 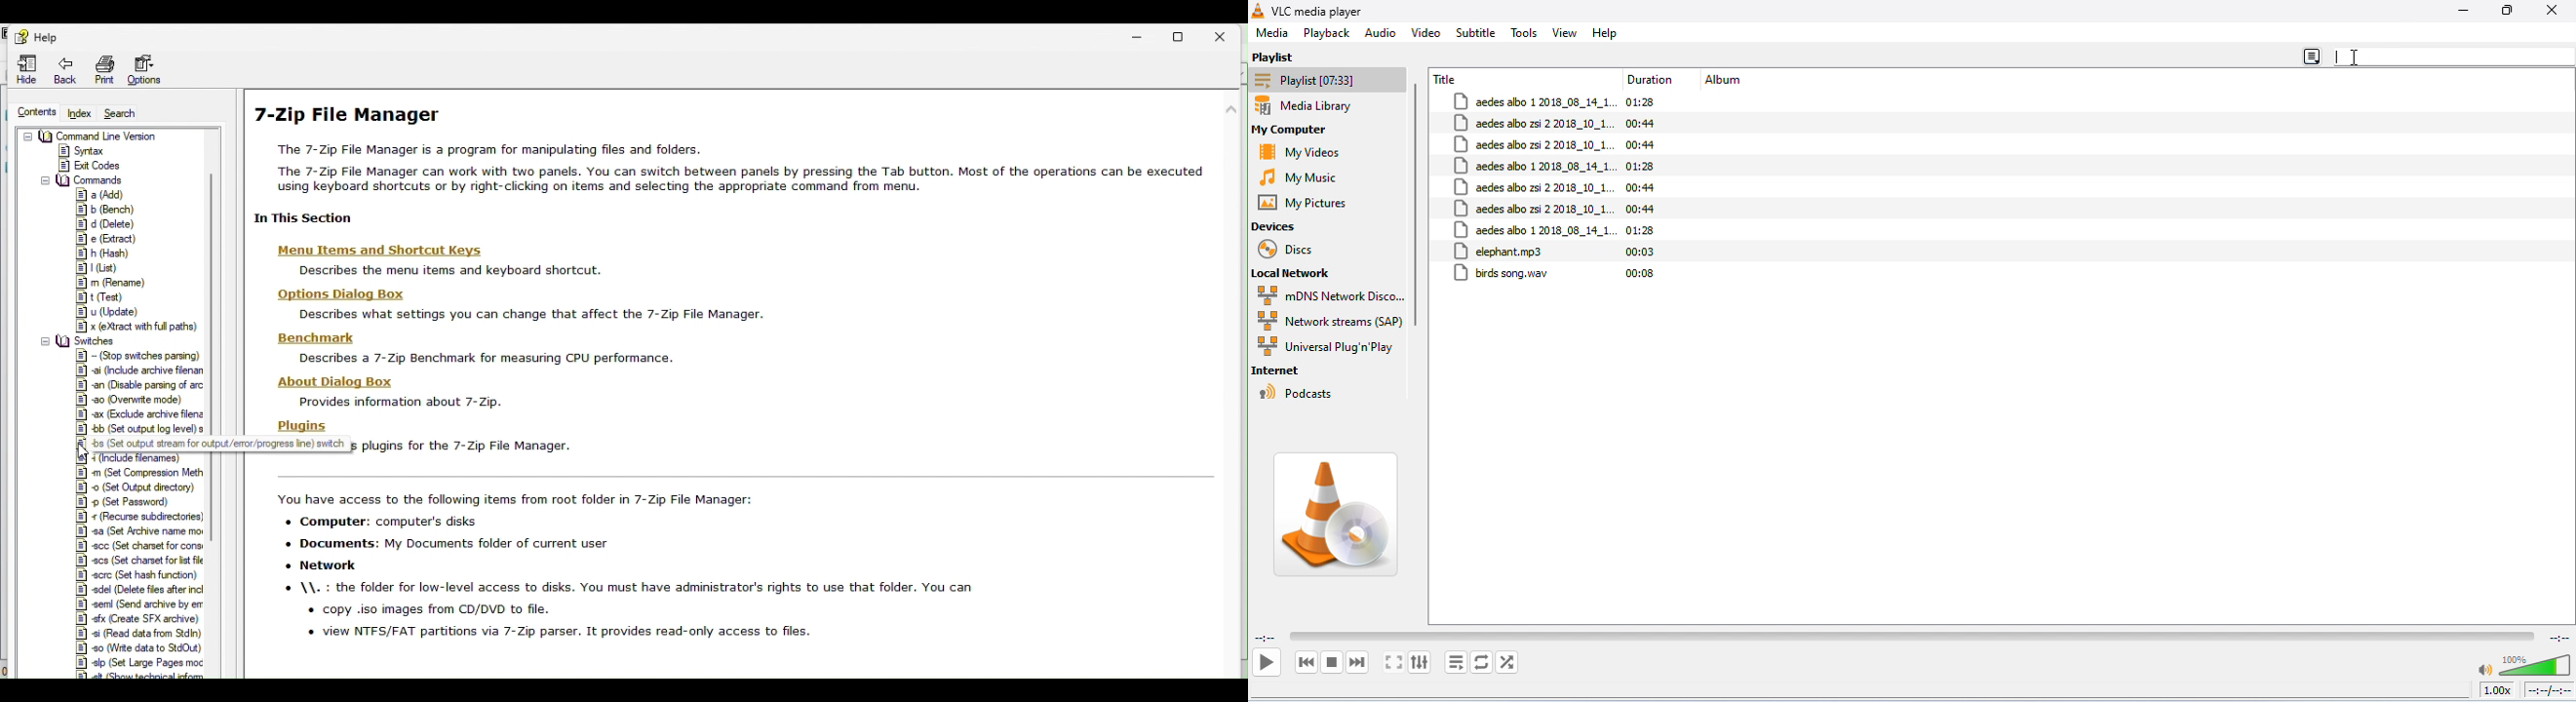 What do you see at coordinates (399, 403) in the screenshot?
I see `Provides information about 7-Zip.` at bounding box center [399, 403].